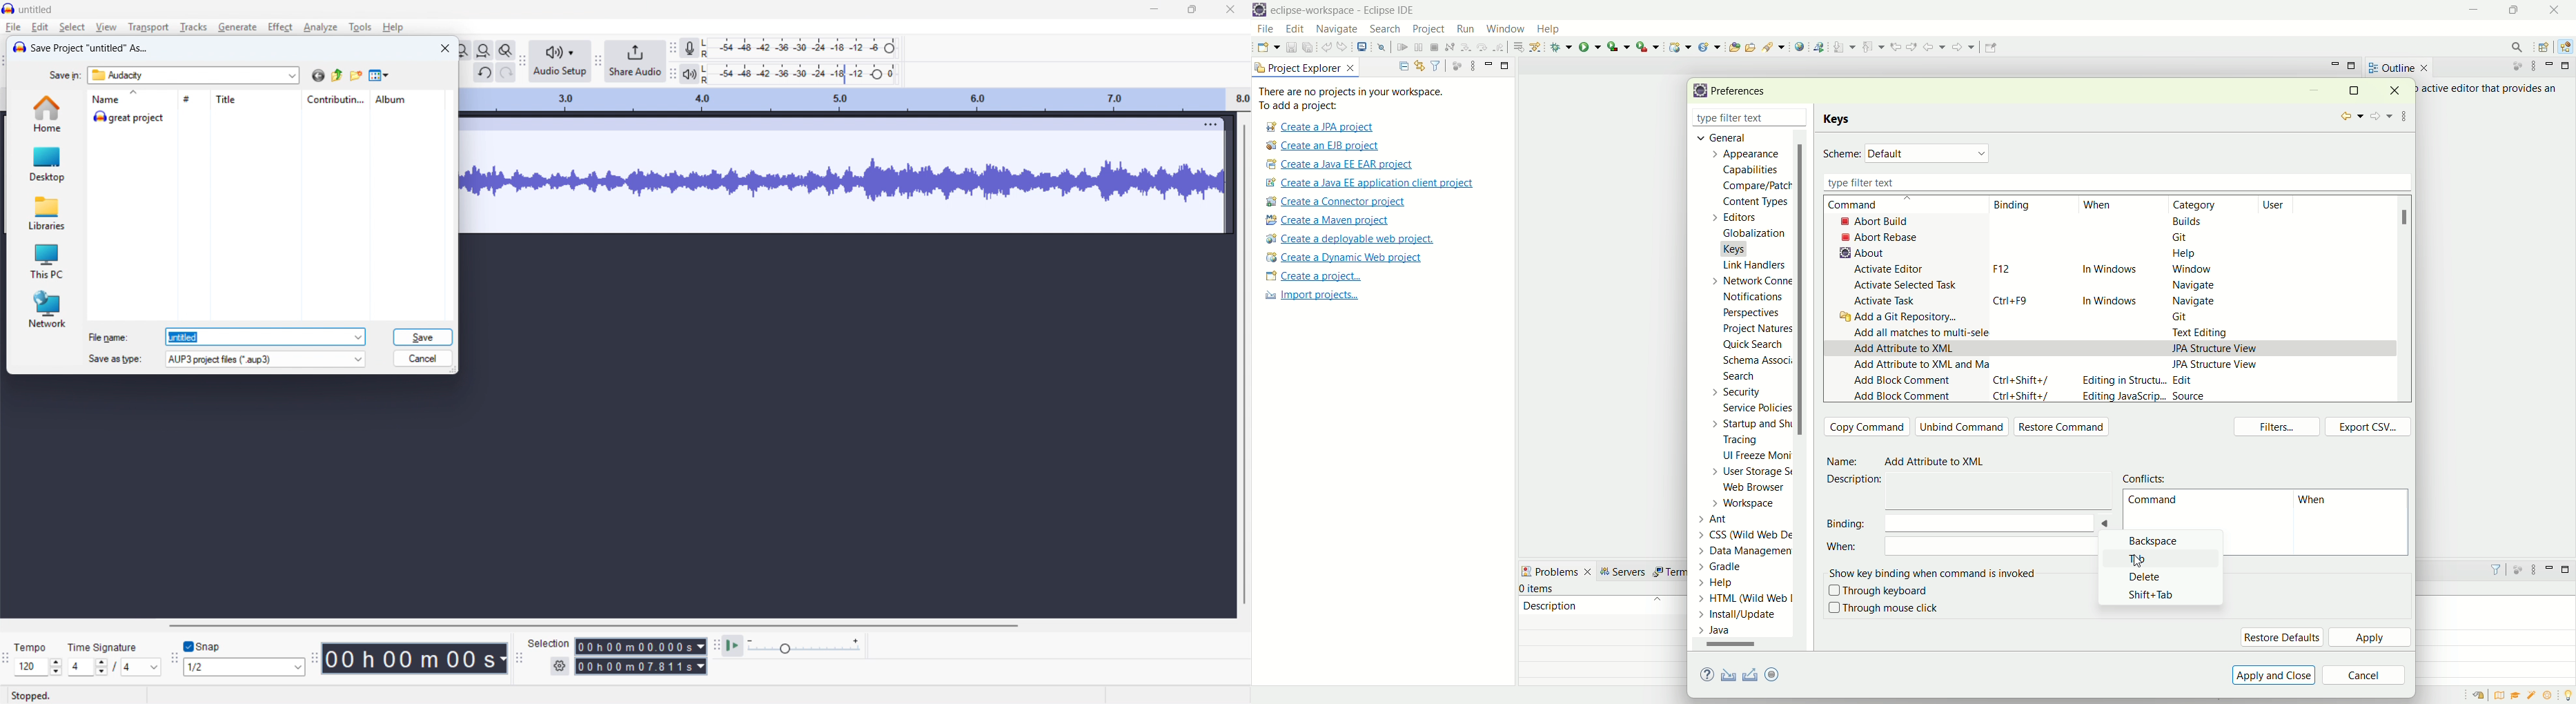 Image resolution: width=2576 pixels, height=728 pixels. I want to click on view, so click(106, 27).